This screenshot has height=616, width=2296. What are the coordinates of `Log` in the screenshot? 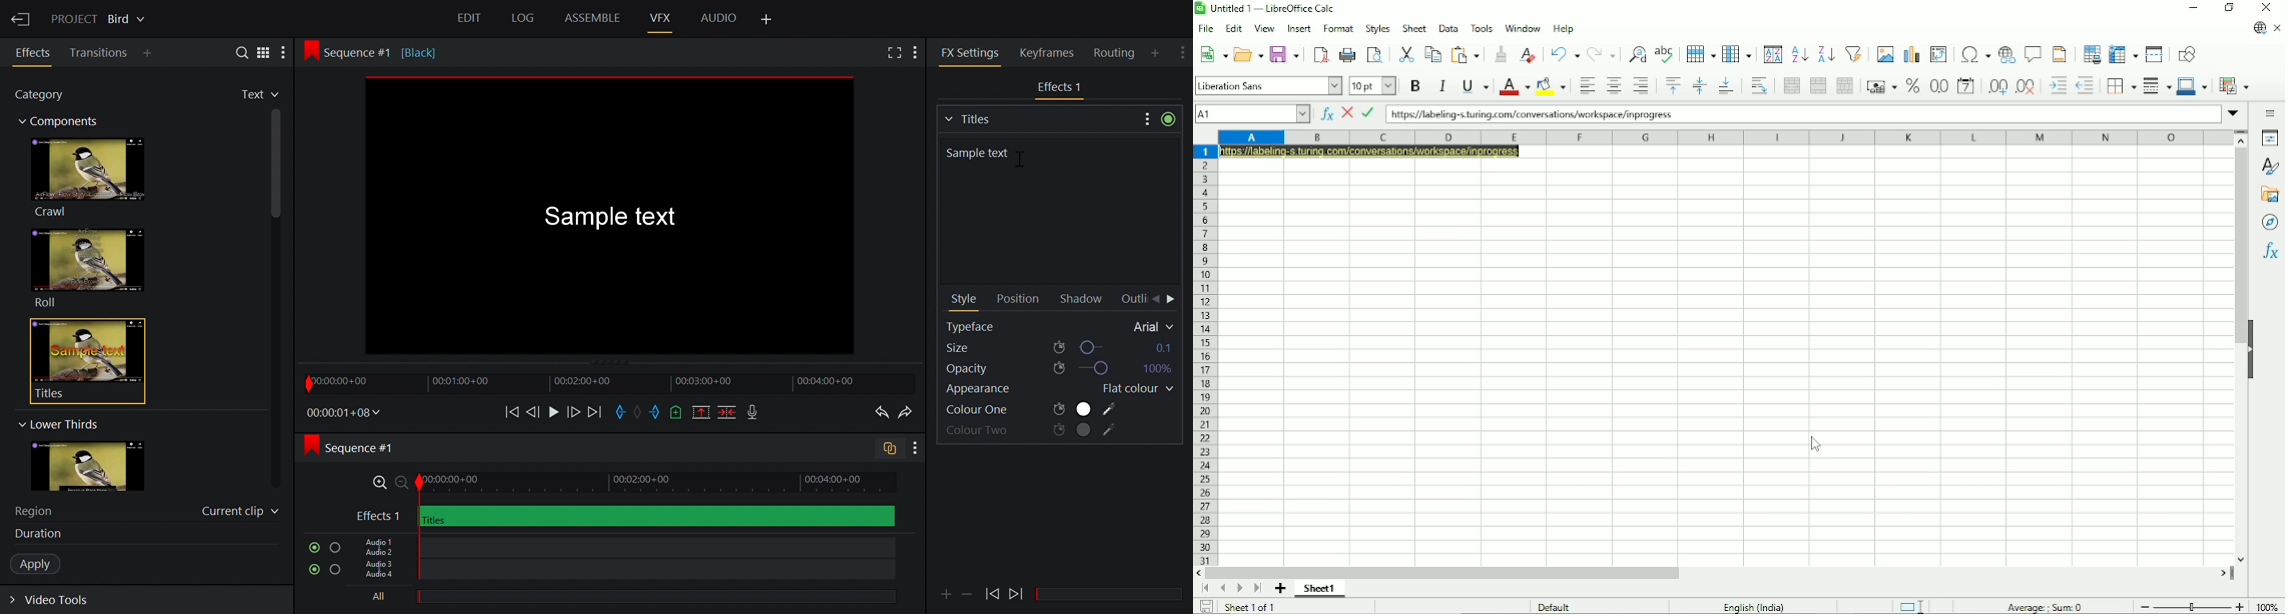 It's located at (521, 19).